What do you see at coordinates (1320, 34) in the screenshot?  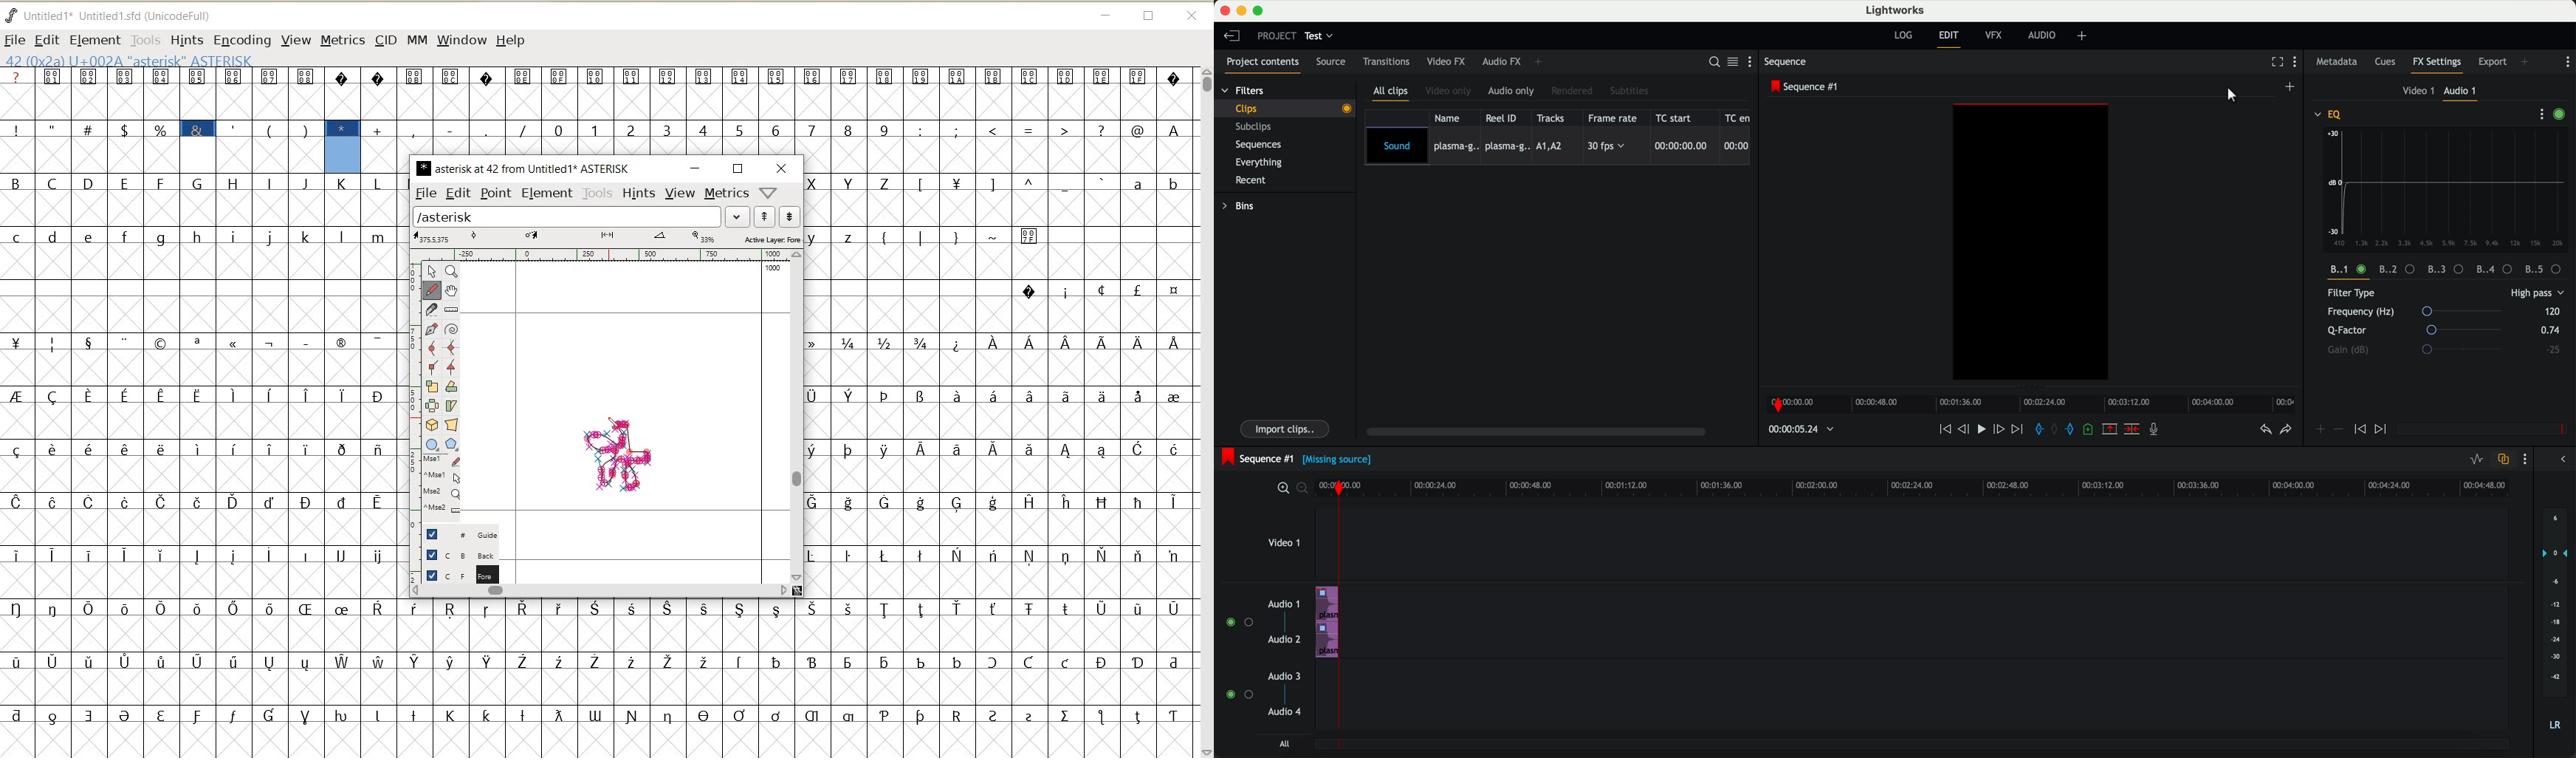 I see `test tab` at bounding box center [1320, 34].